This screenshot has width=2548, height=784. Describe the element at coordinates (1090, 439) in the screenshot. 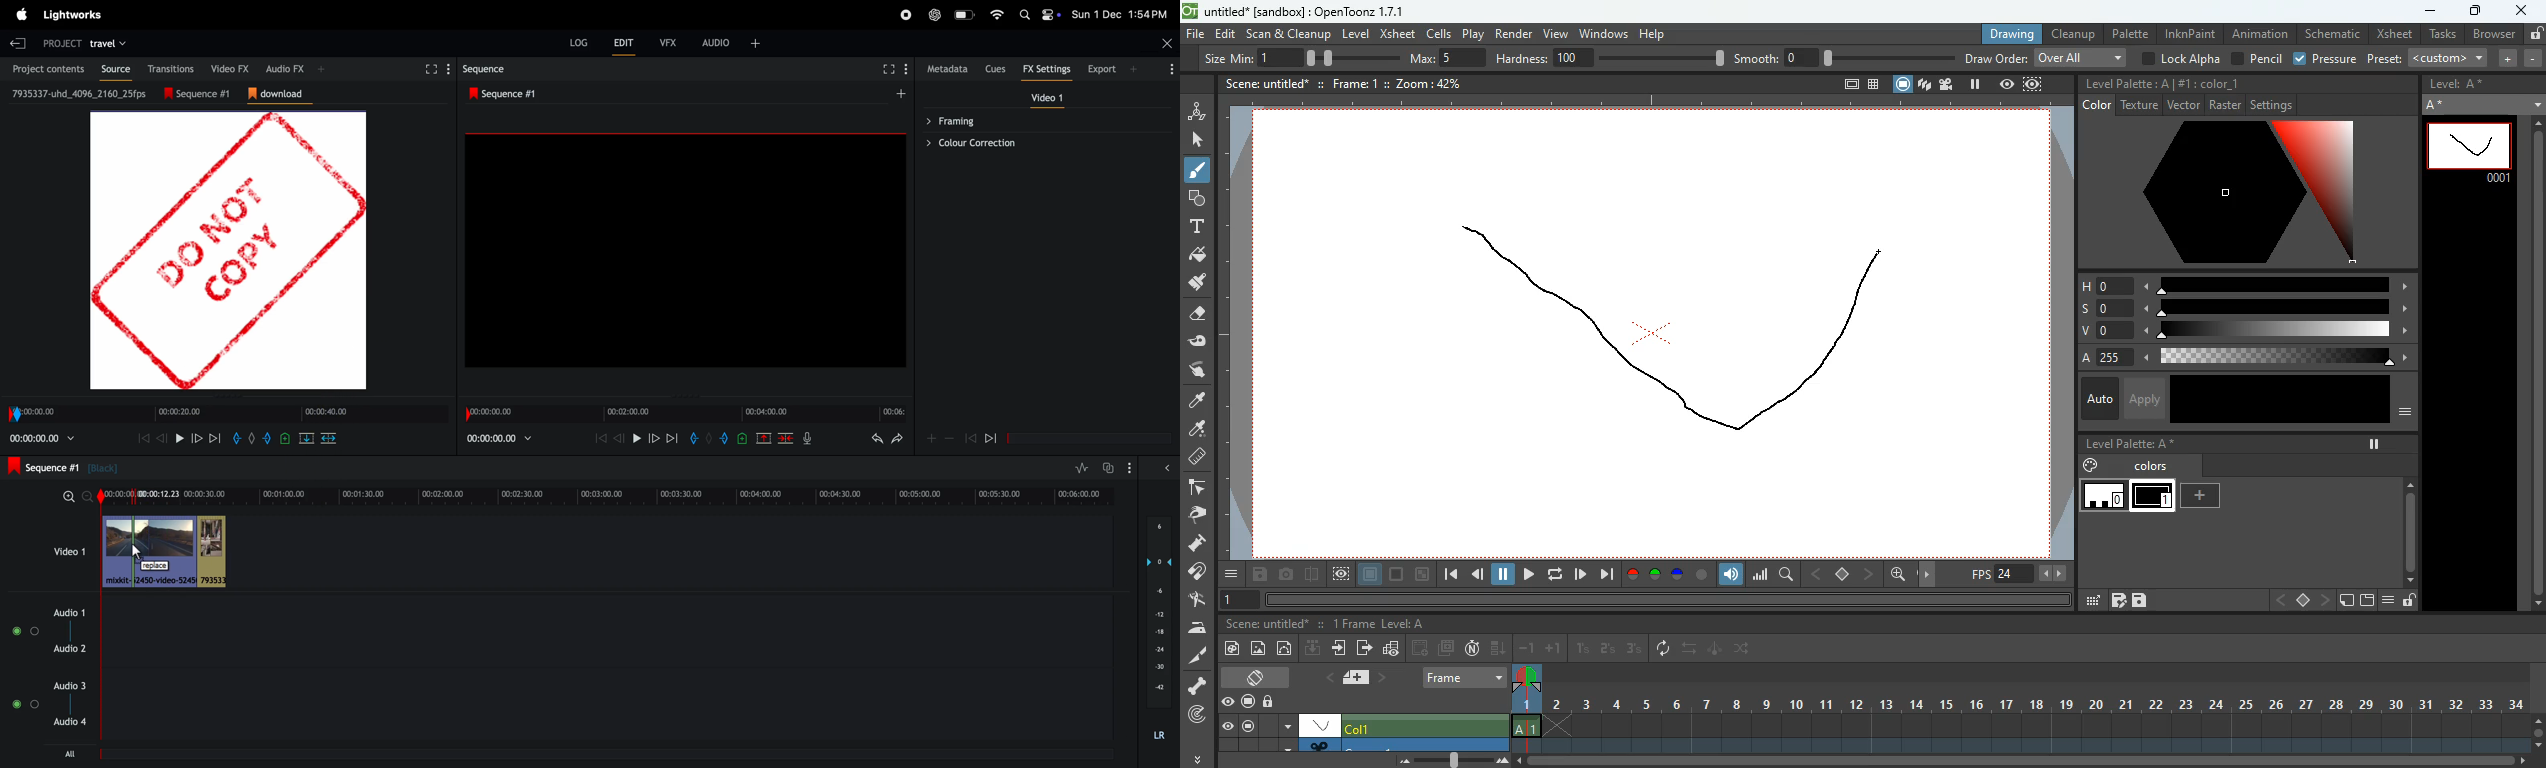

I see `Horizontal slide bar` at that location.